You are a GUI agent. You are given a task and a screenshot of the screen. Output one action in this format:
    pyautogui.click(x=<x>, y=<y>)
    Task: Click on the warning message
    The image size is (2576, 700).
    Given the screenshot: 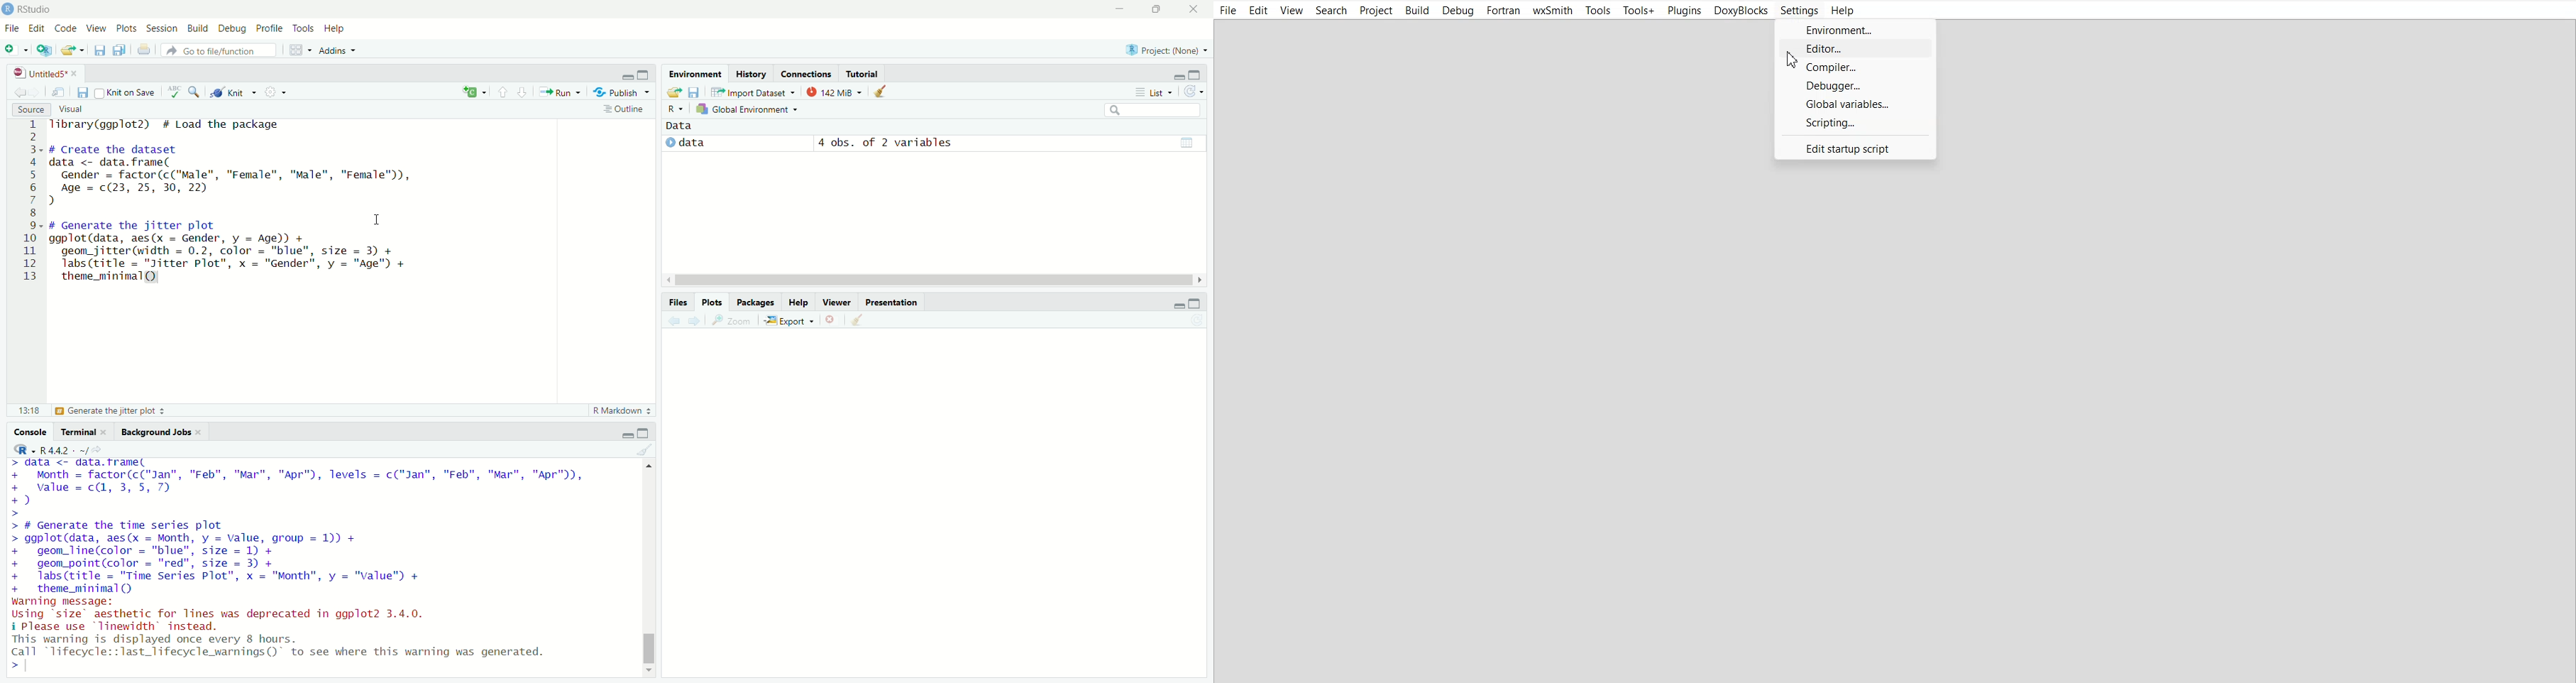 What is the action you would take?
    pyautogui.click(x=227, y=614)
    